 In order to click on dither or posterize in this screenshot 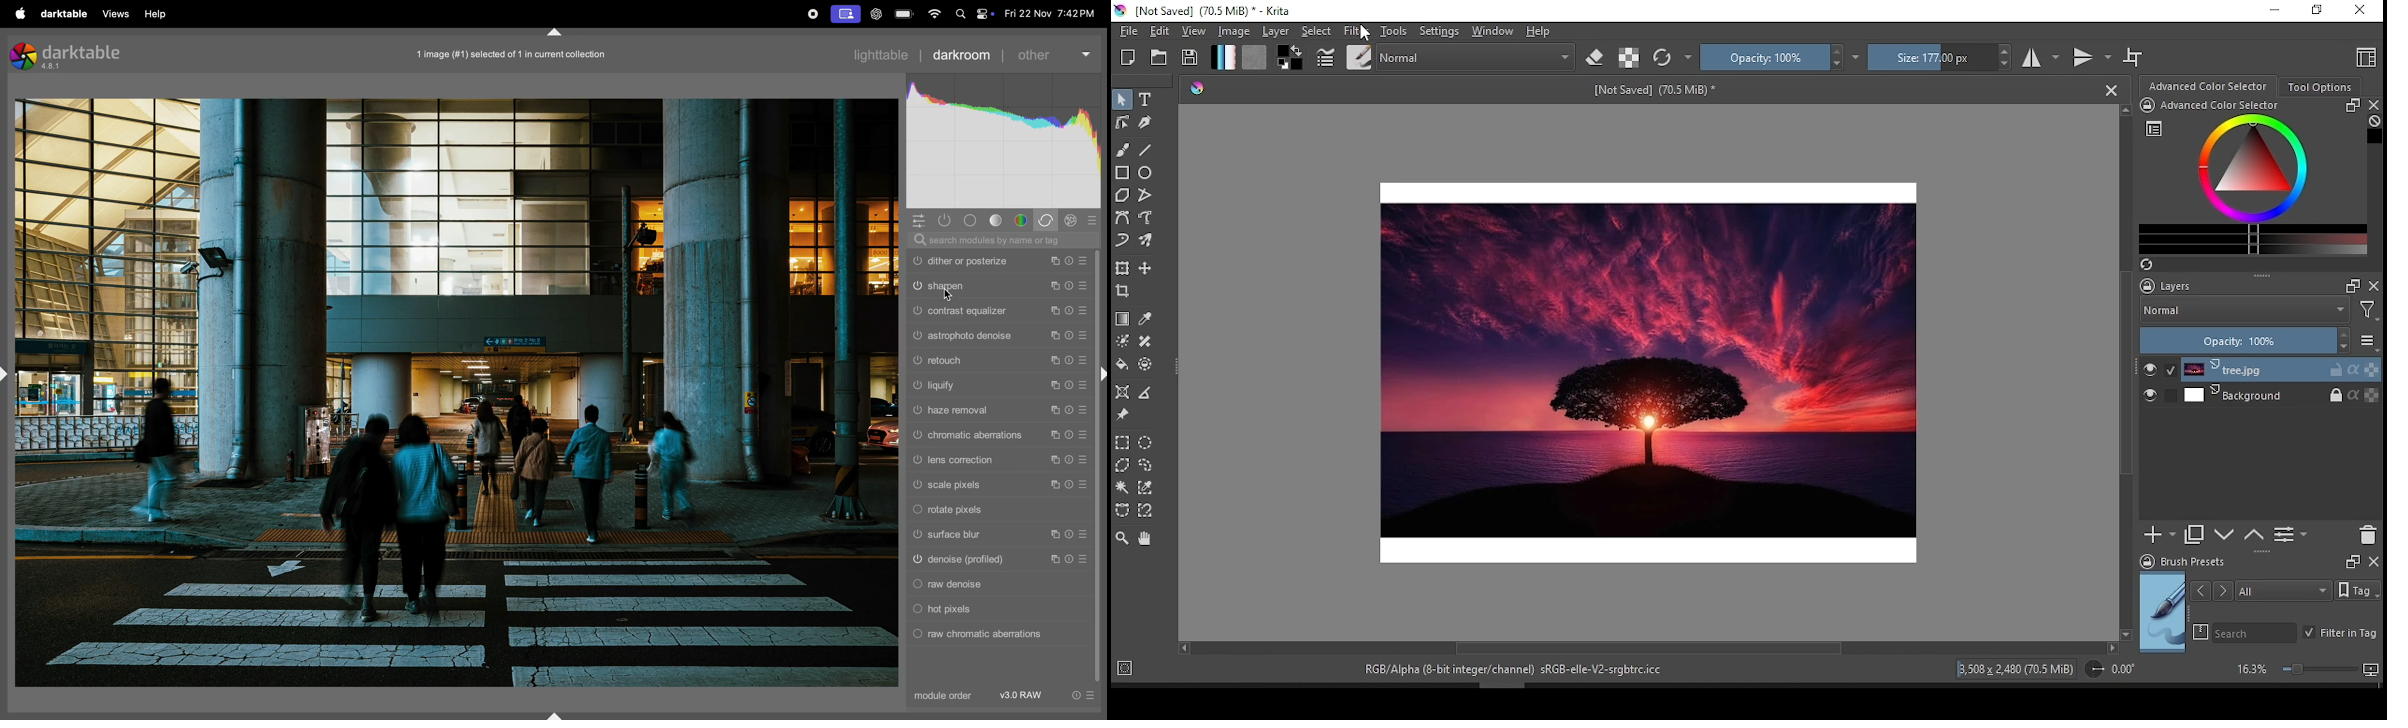, I will do `click(999, 262)`.